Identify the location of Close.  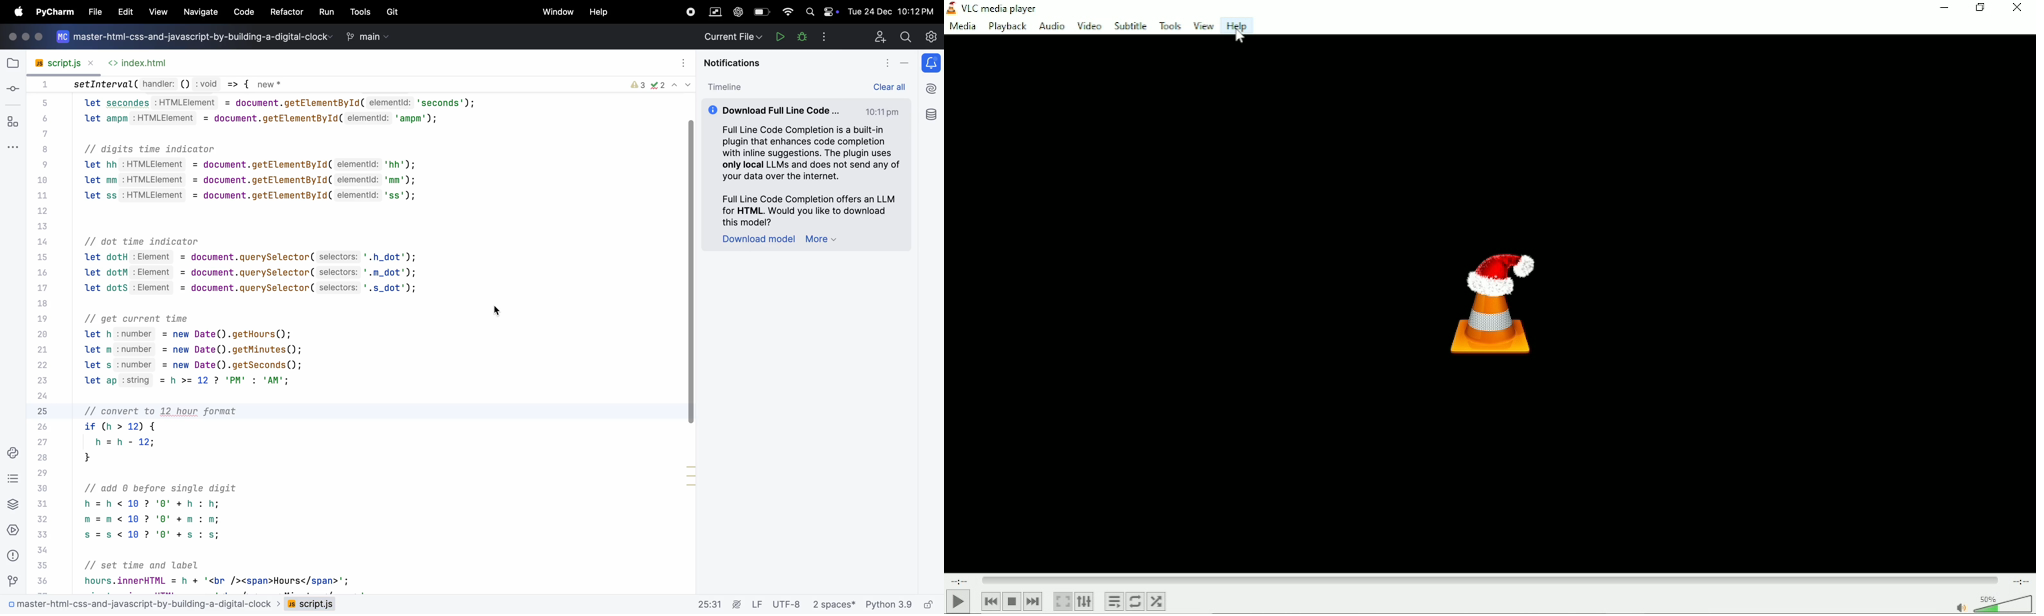
(2018, 8).